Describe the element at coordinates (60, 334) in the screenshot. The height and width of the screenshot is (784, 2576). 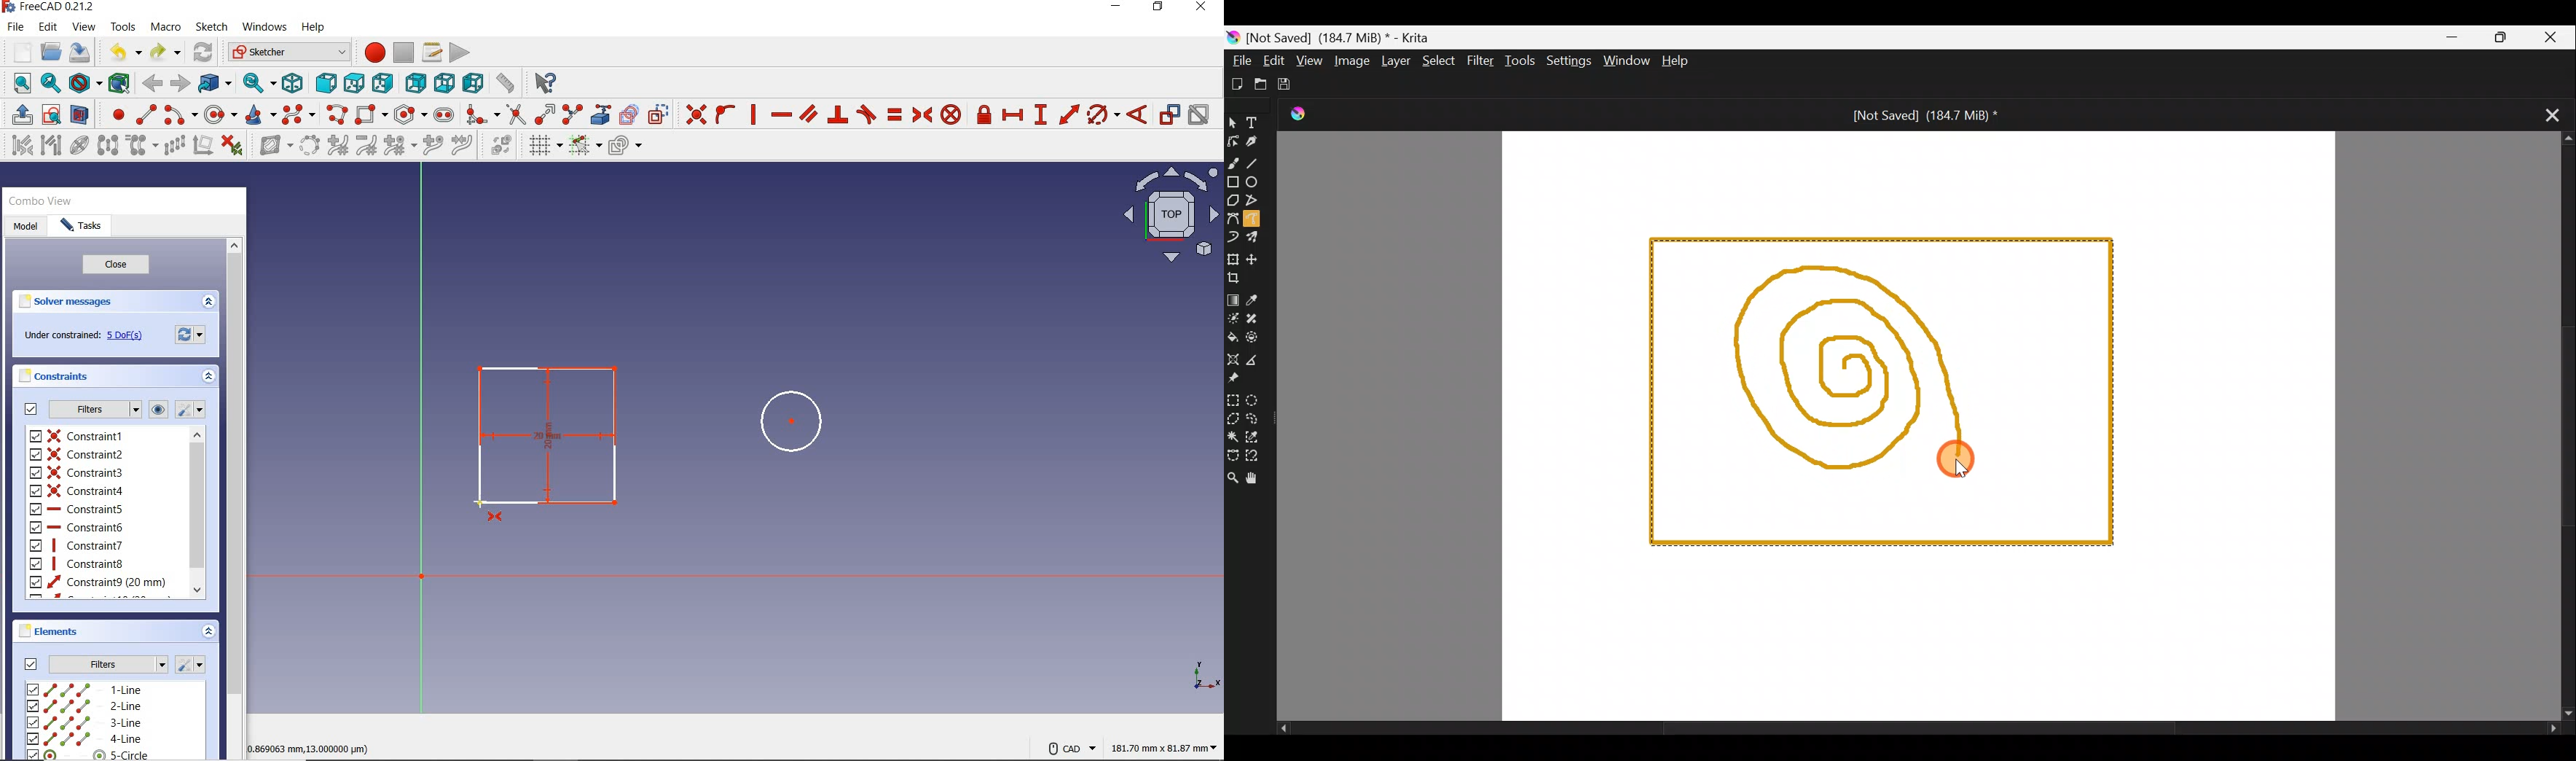
I see `under constrained: ` at that location.